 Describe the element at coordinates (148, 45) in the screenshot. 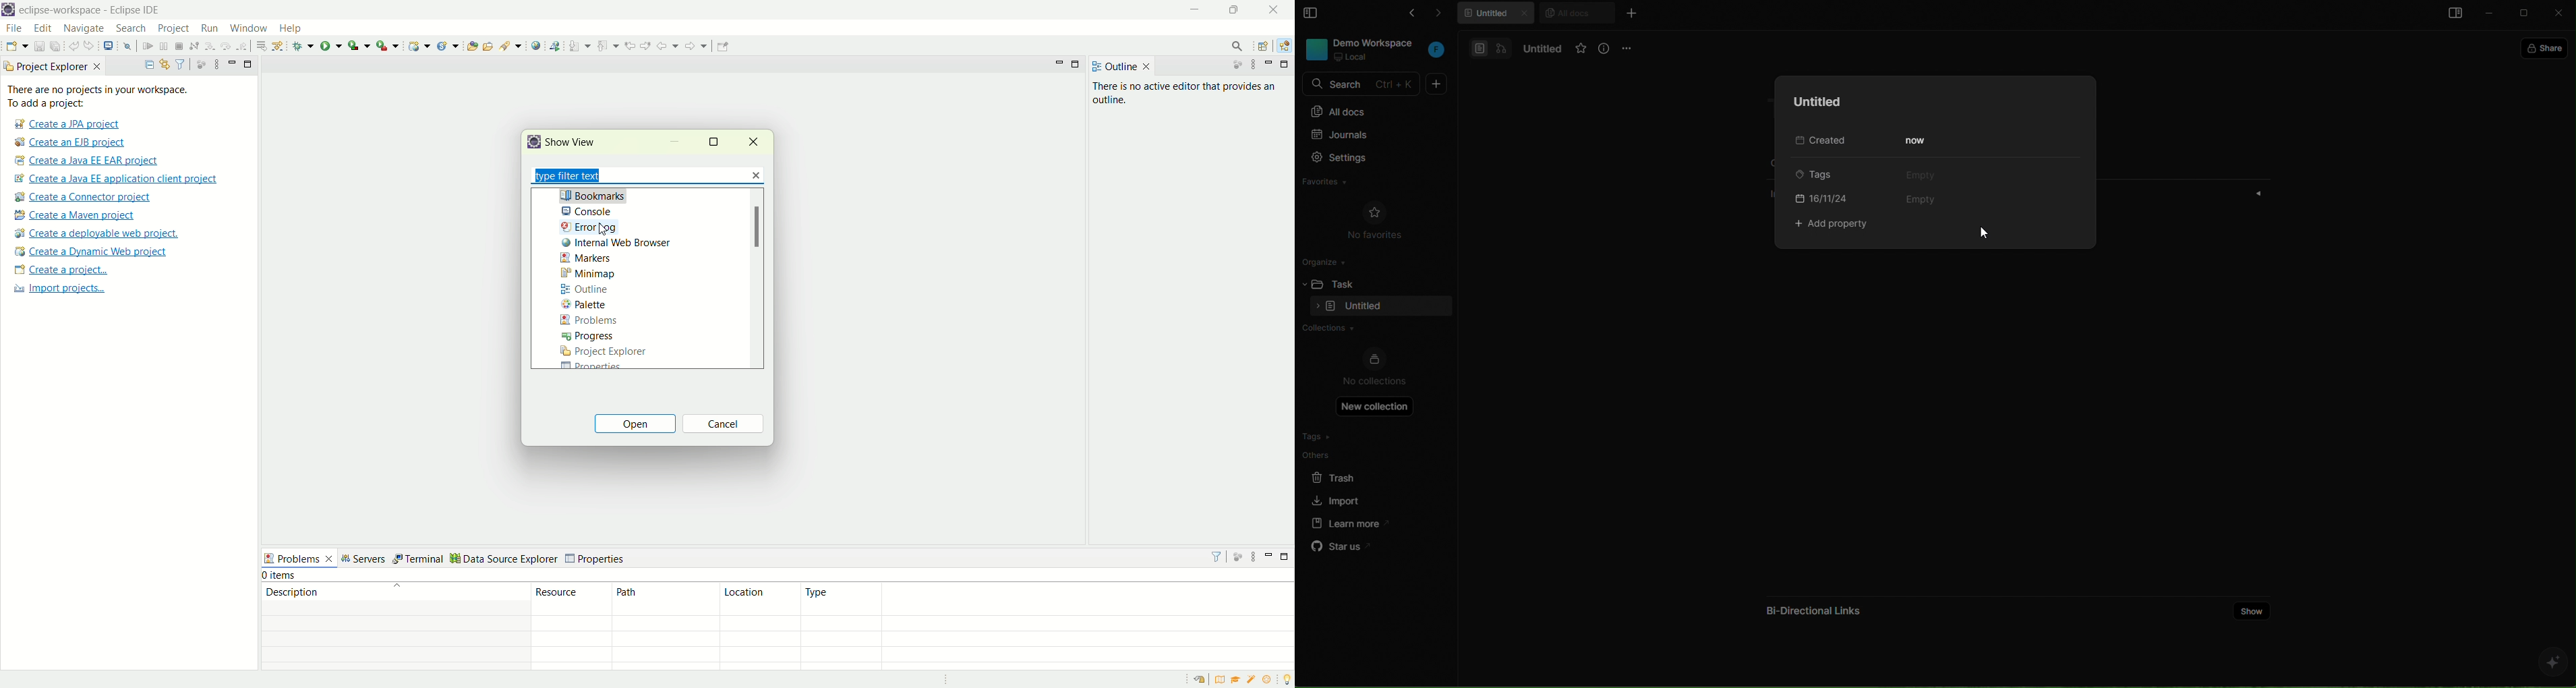

I see `resume` at that location.